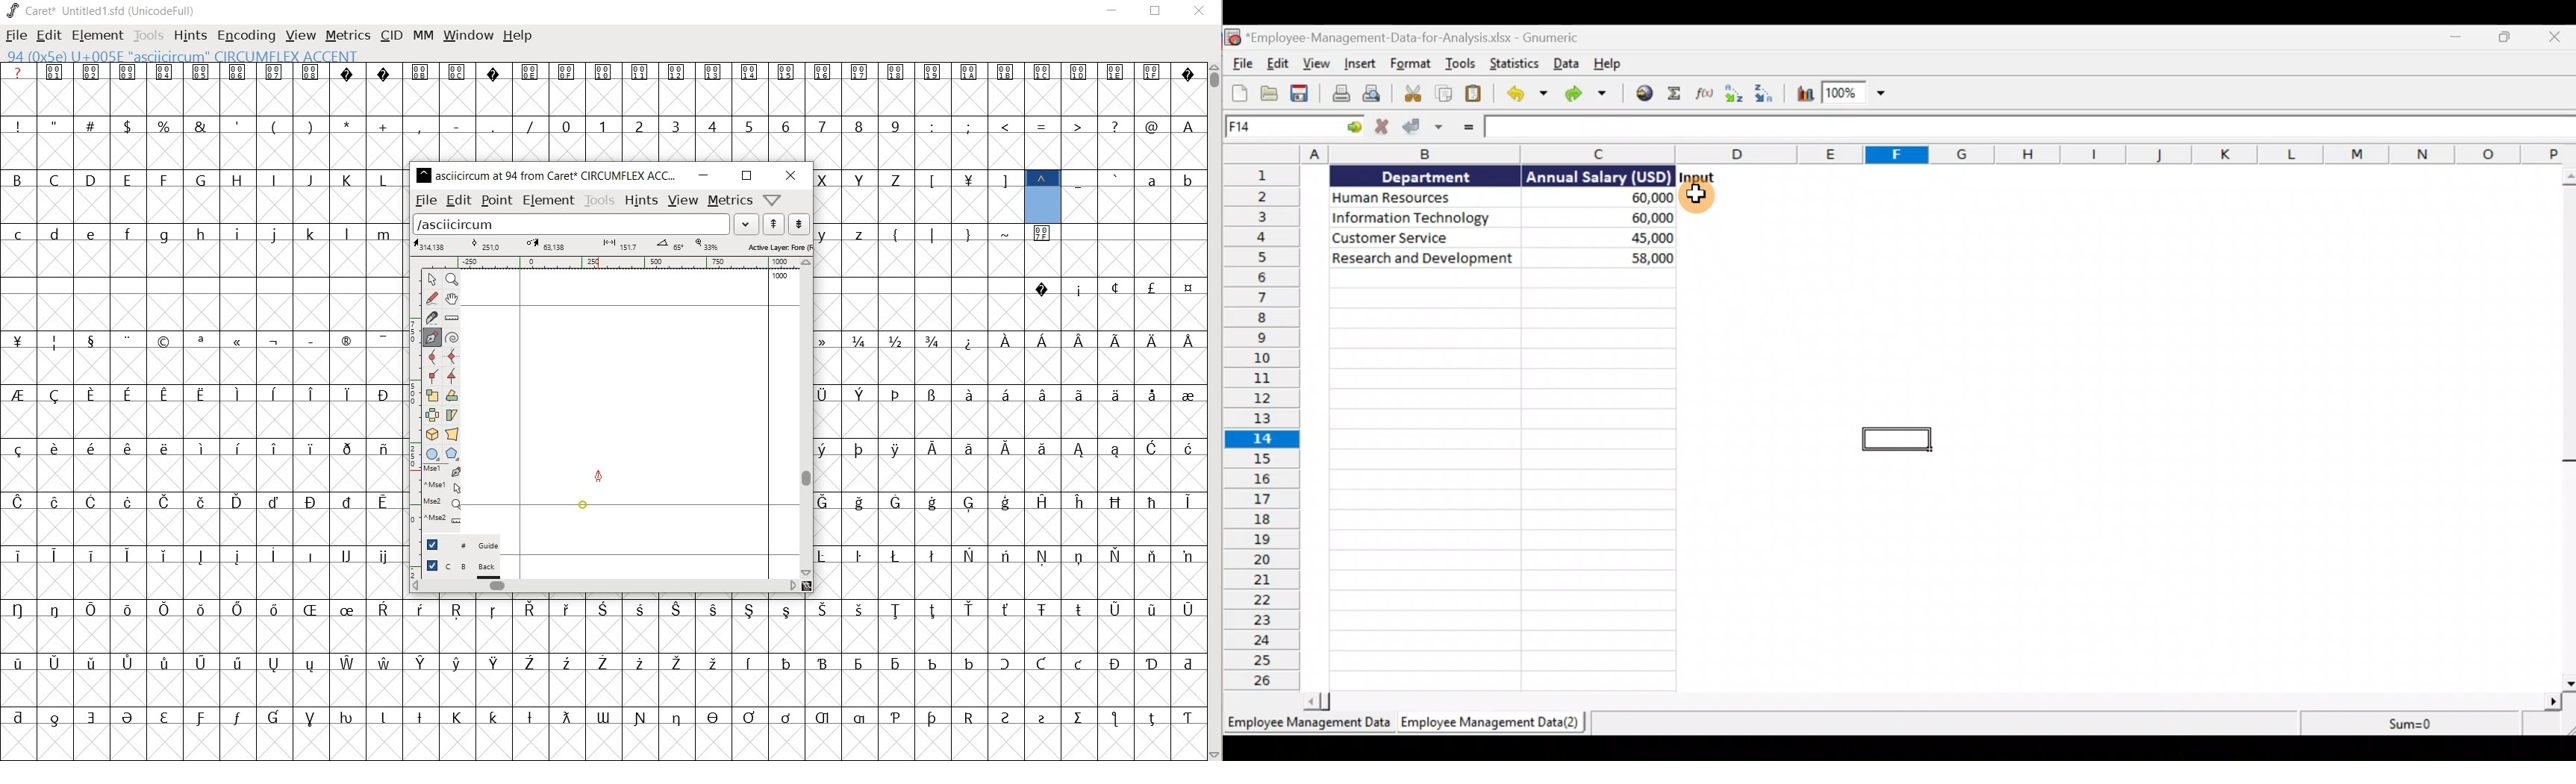  I want to click on HELP, so click(518, 35).